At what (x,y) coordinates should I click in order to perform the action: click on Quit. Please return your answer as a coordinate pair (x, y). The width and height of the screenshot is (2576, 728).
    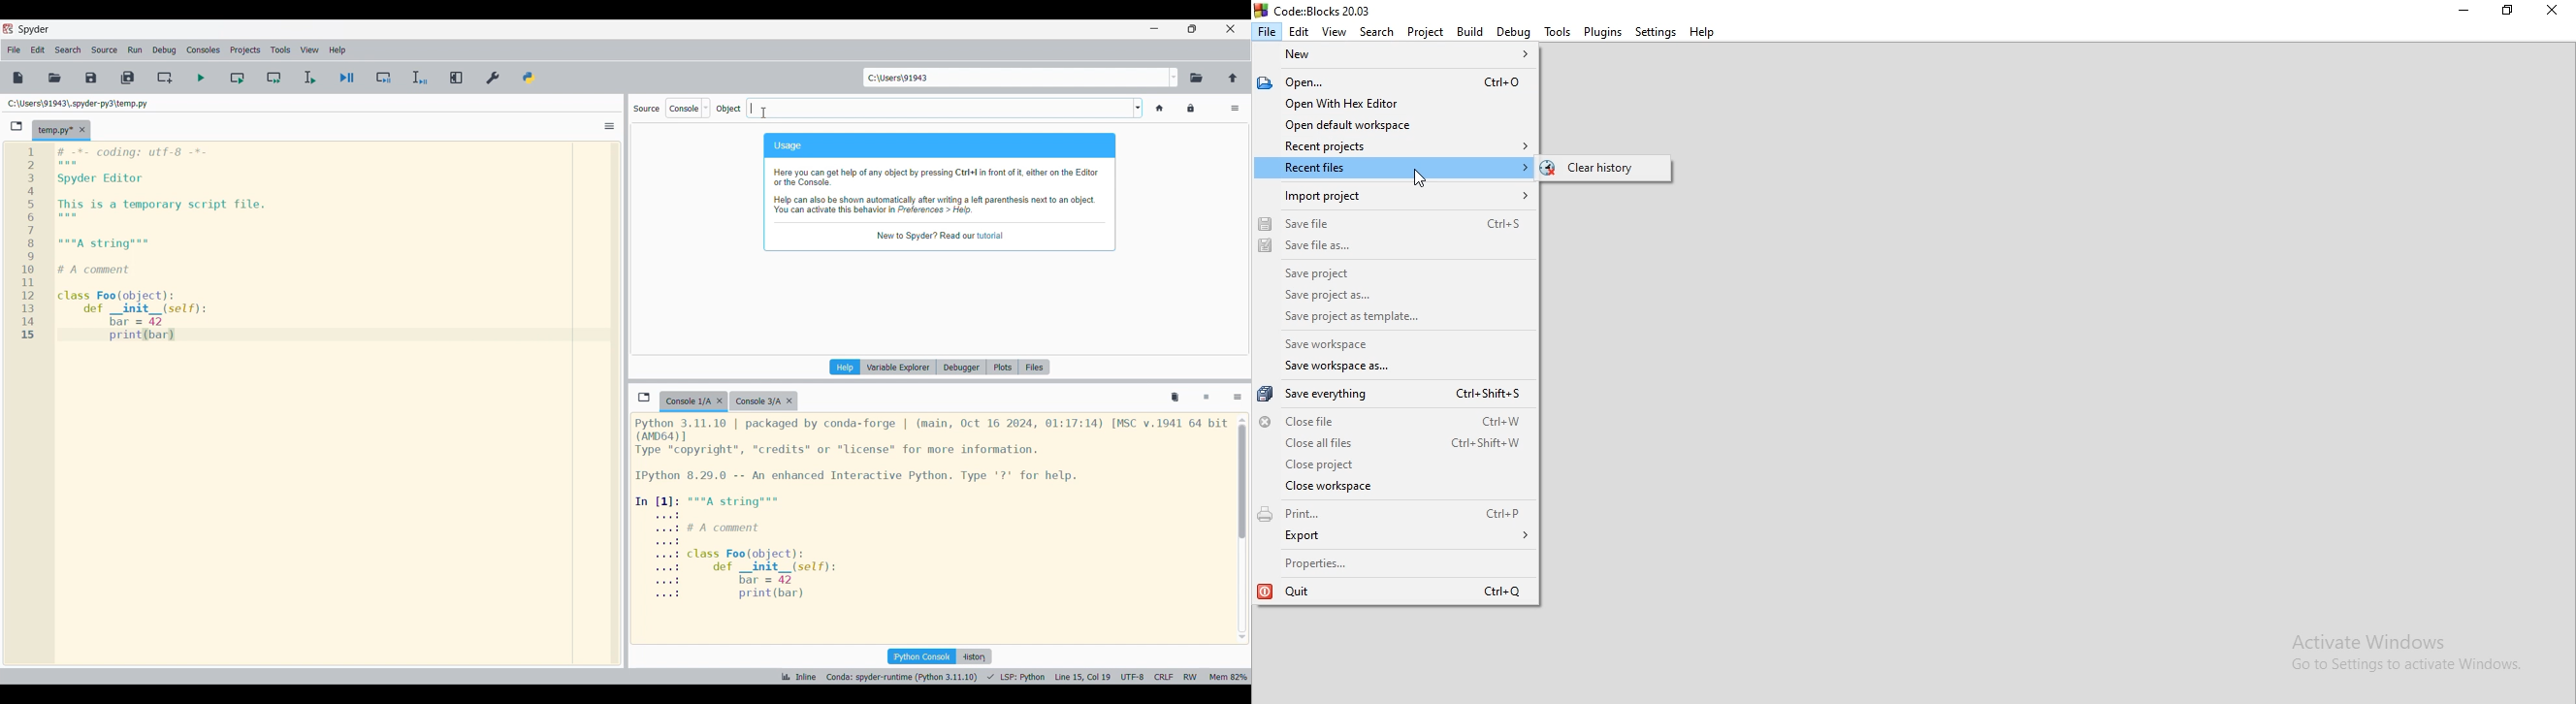
    Looking at the image, I should click on (1396, 591).